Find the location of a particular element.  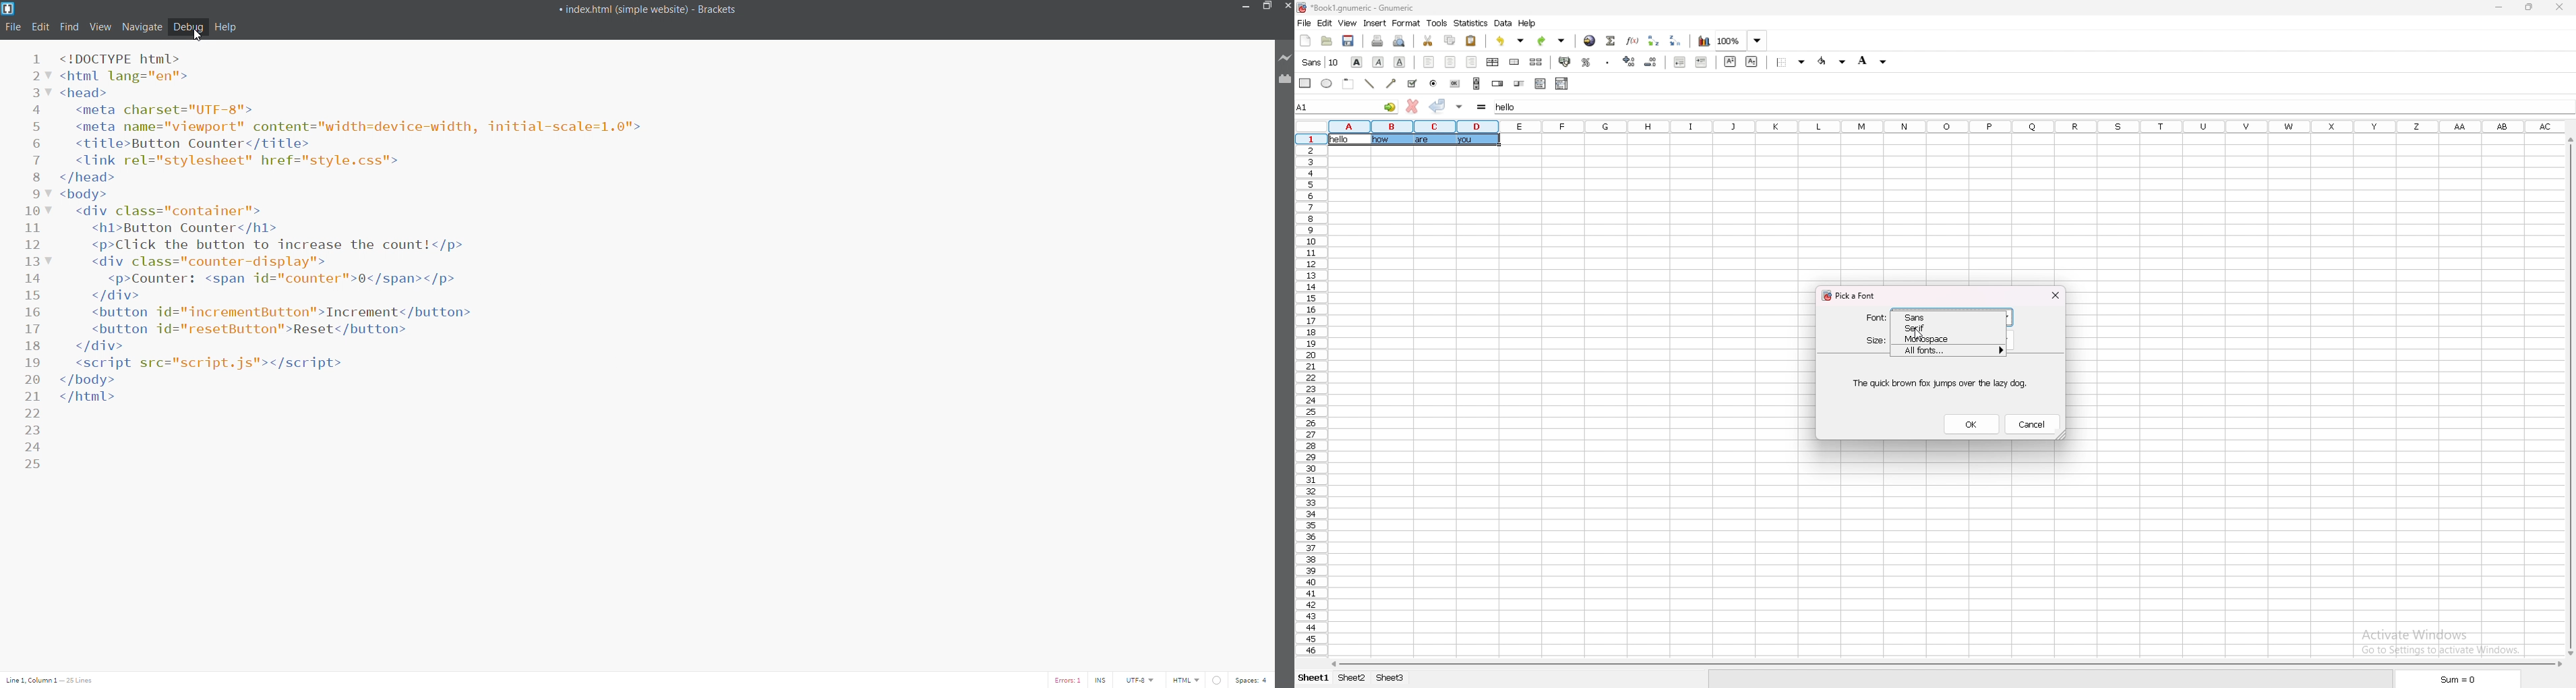

texts is located at coordinates (1435, 140).